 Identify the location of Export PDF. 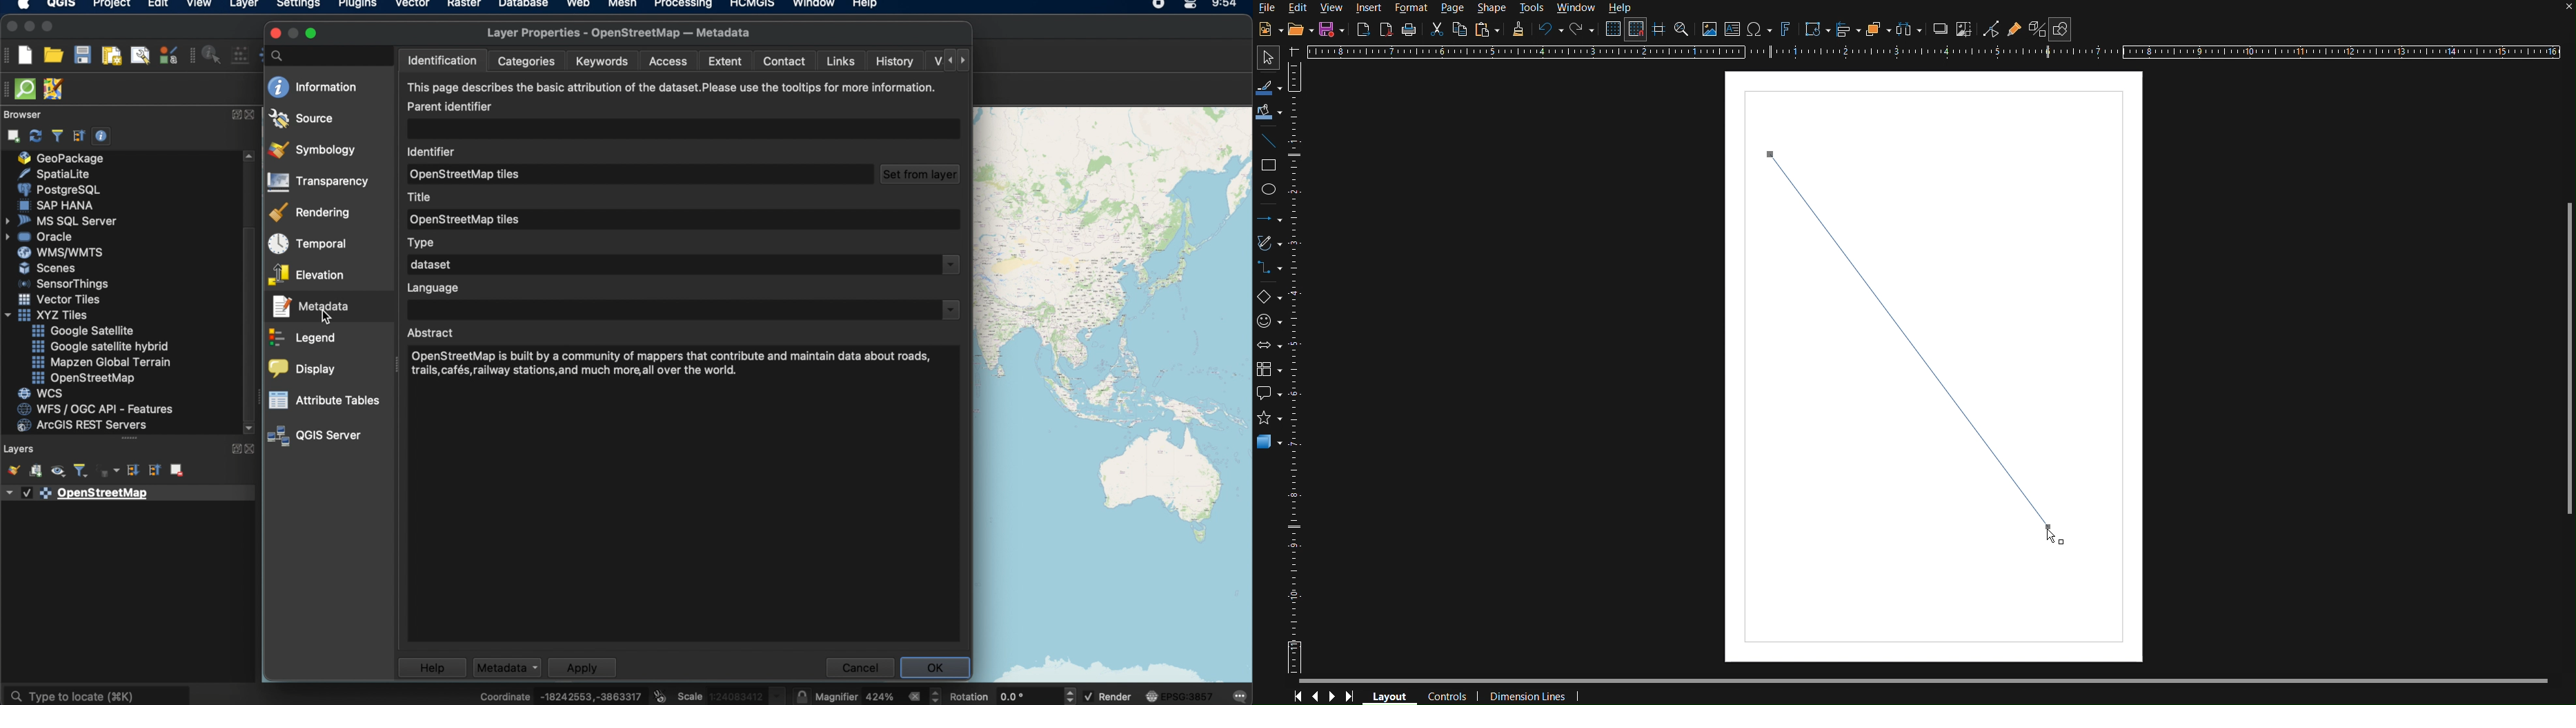
(1387, 30).